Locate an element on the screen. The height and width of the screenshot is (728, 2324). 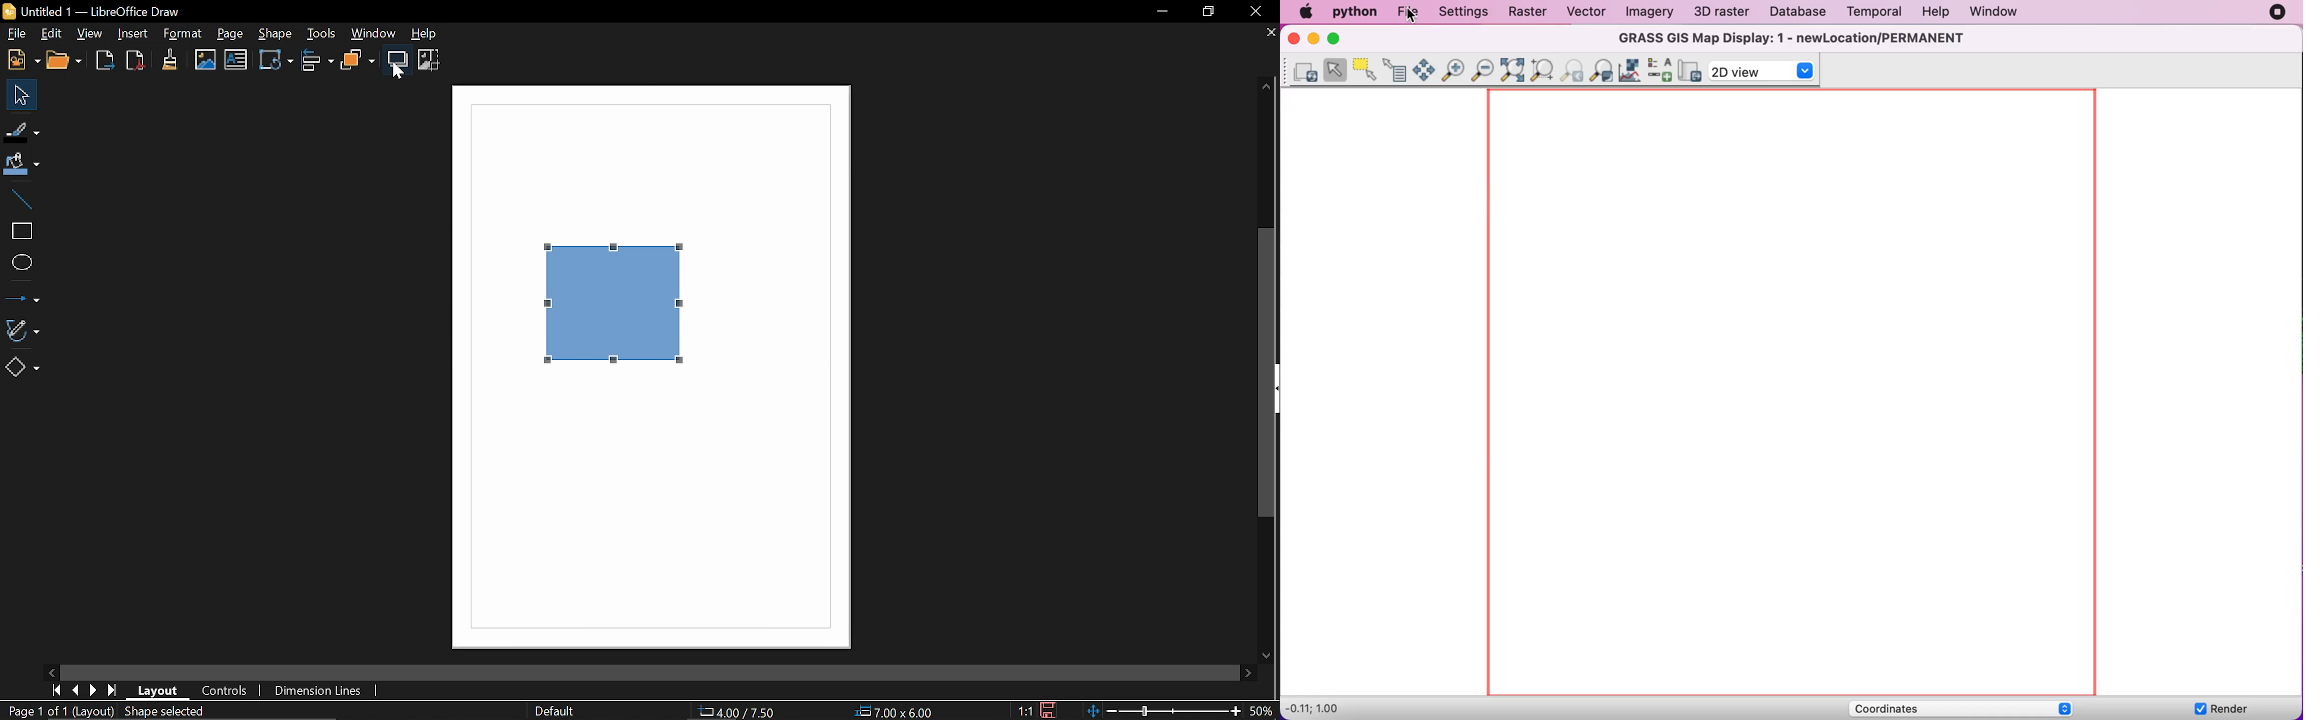
Save is located at coordinates (1050, 711).